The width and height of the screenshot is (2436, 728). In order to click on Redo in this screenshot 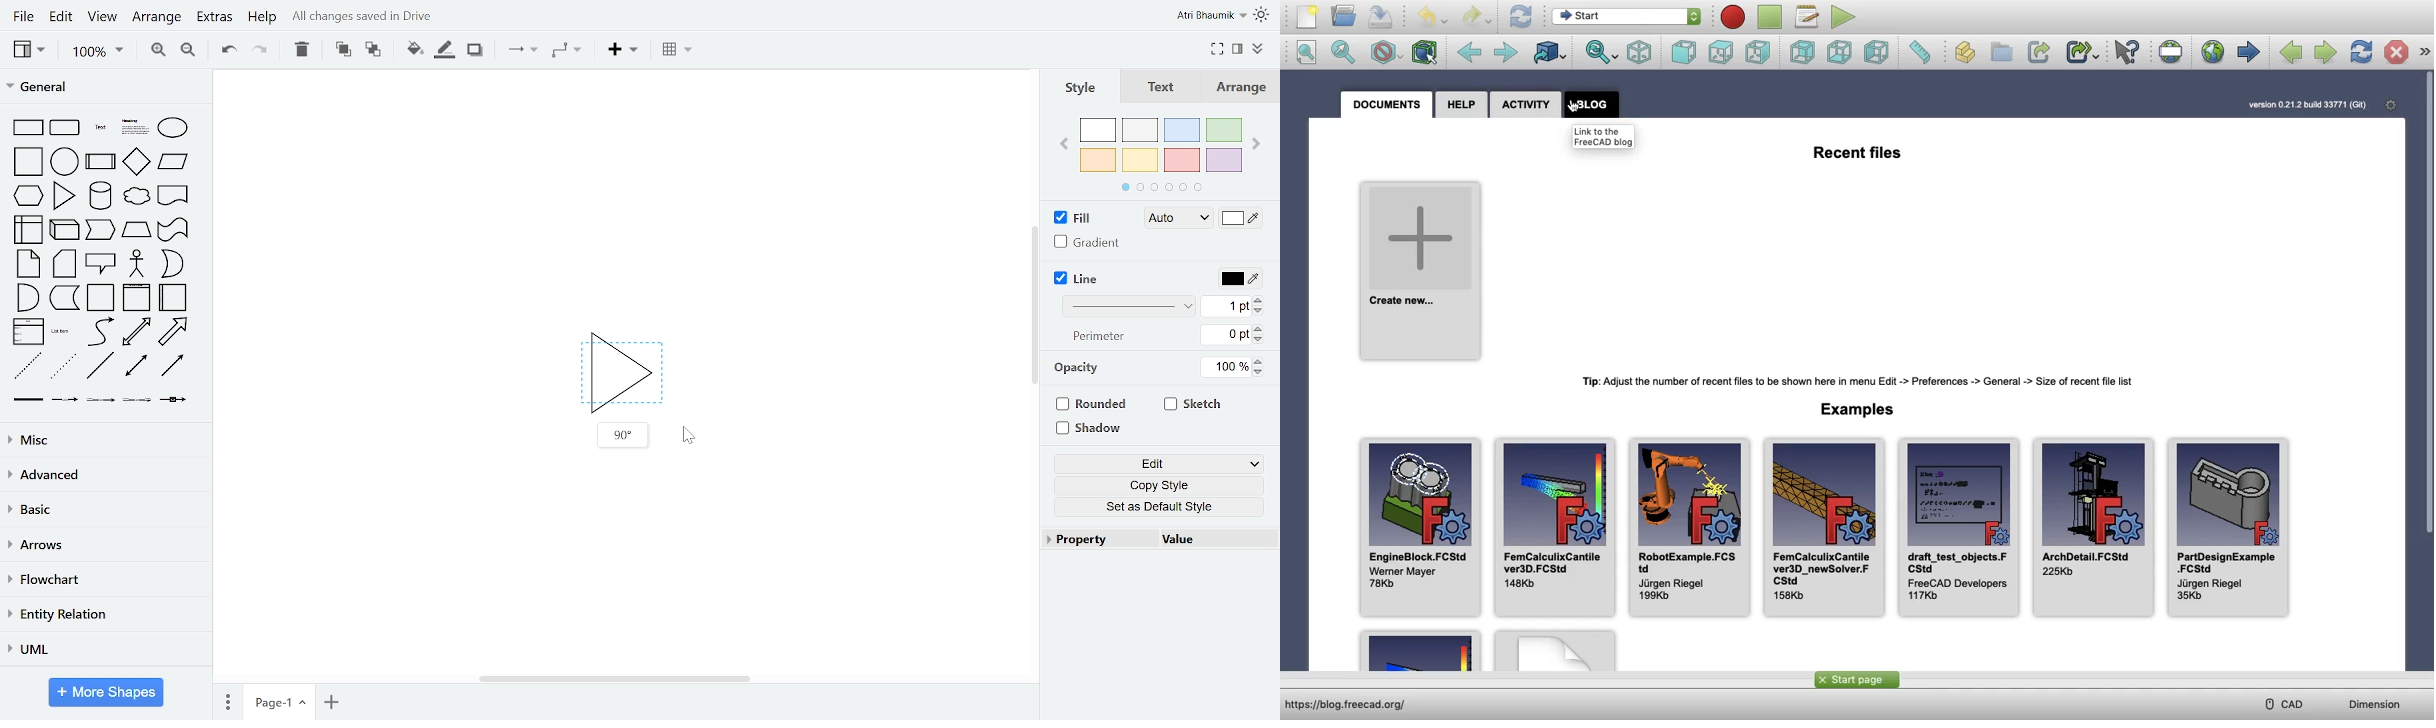, I will do `click(1475, 18)`.